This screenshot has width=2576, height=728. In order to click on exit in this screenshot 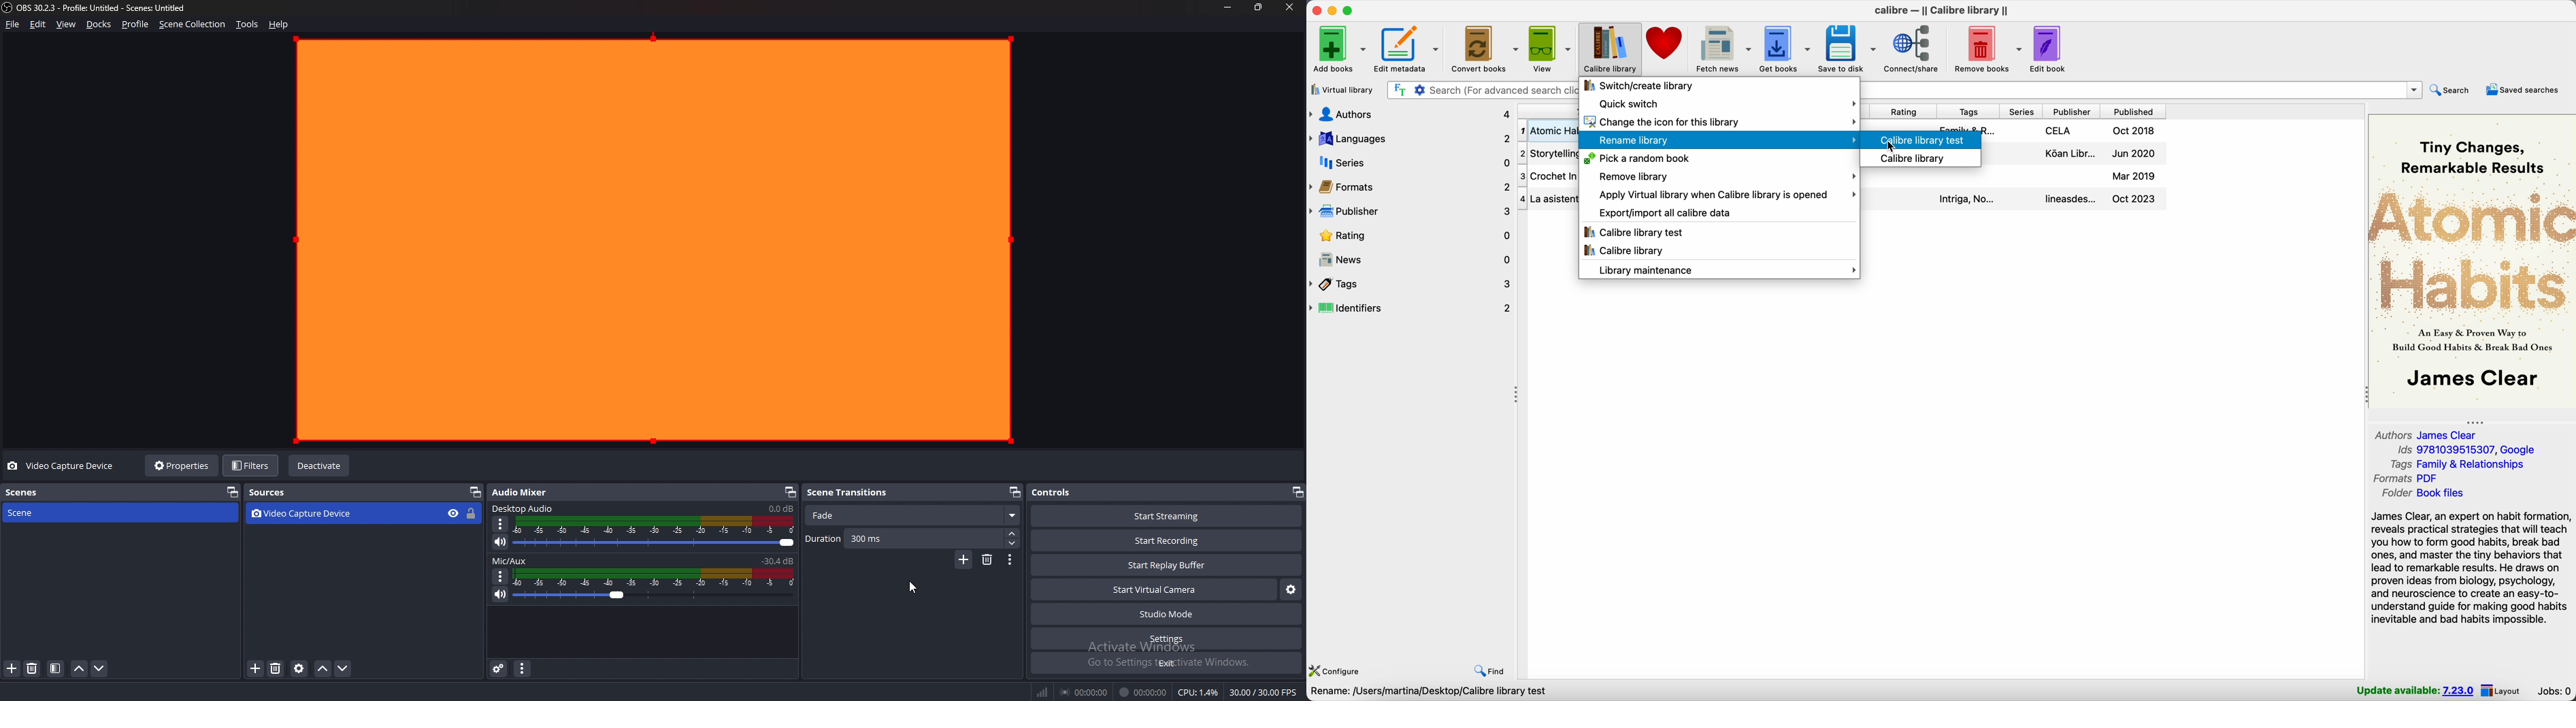, I will do `click(1166, 663)`.